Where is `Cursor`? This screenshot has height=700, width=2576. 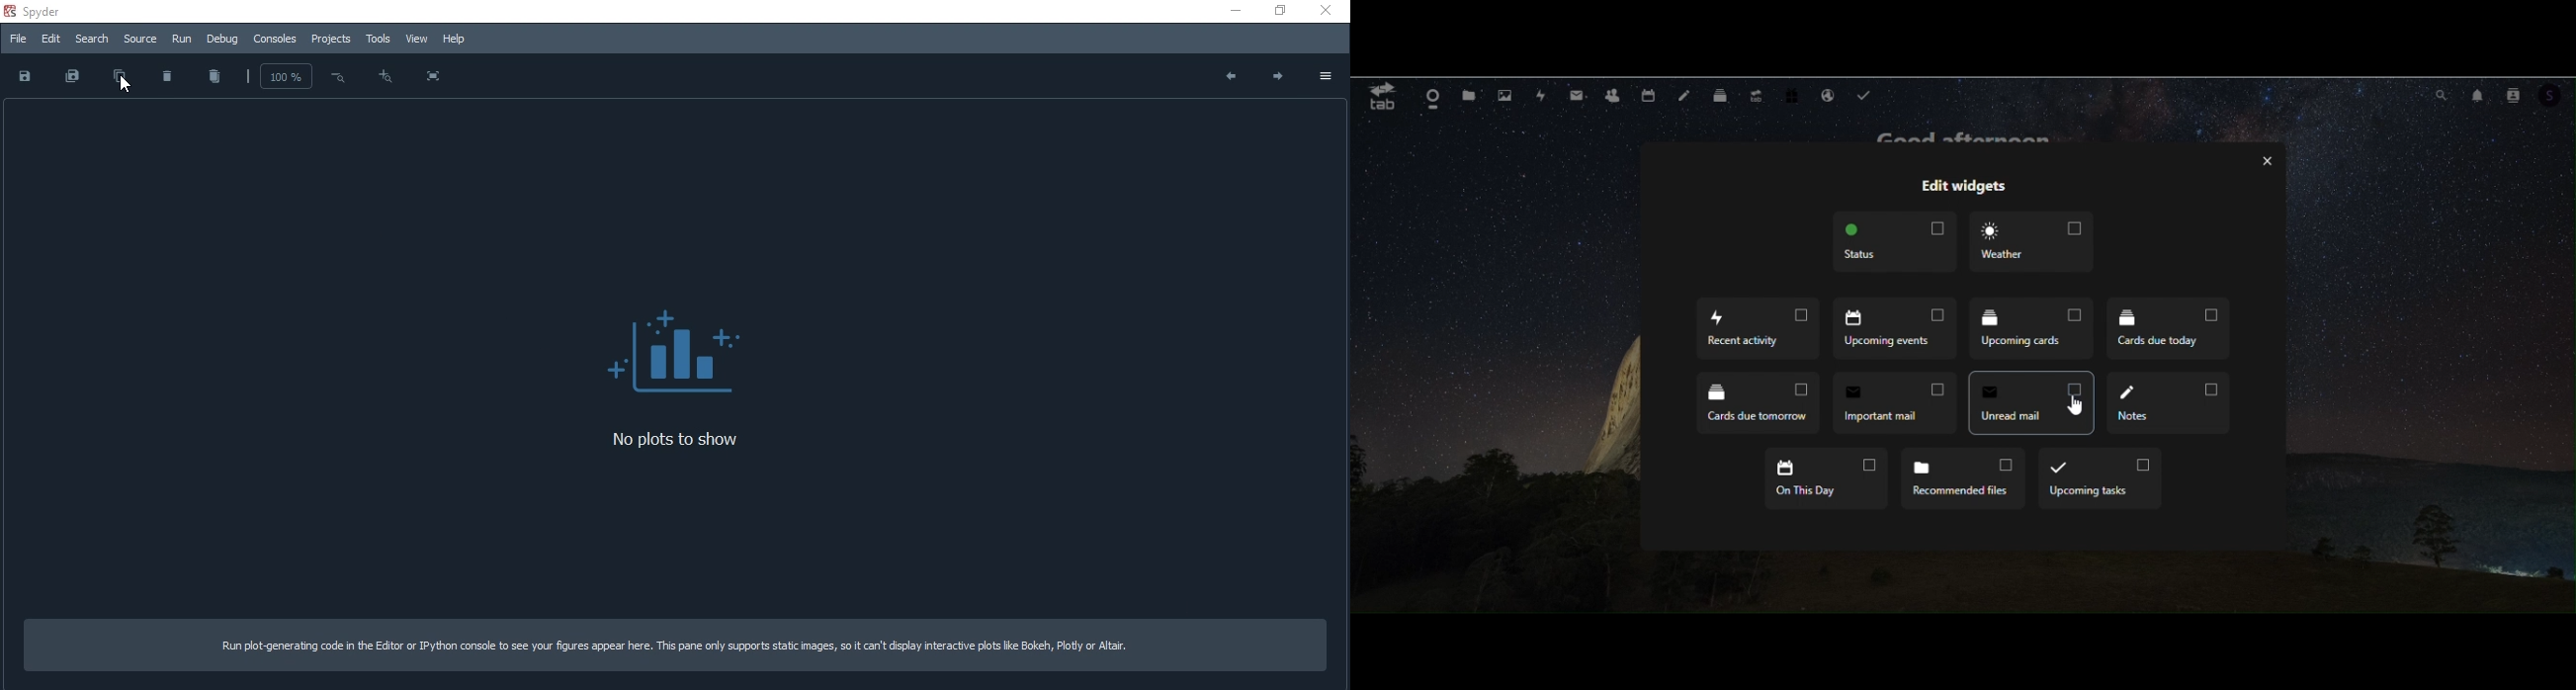
Cursor is located at coordinates (2080, 405).